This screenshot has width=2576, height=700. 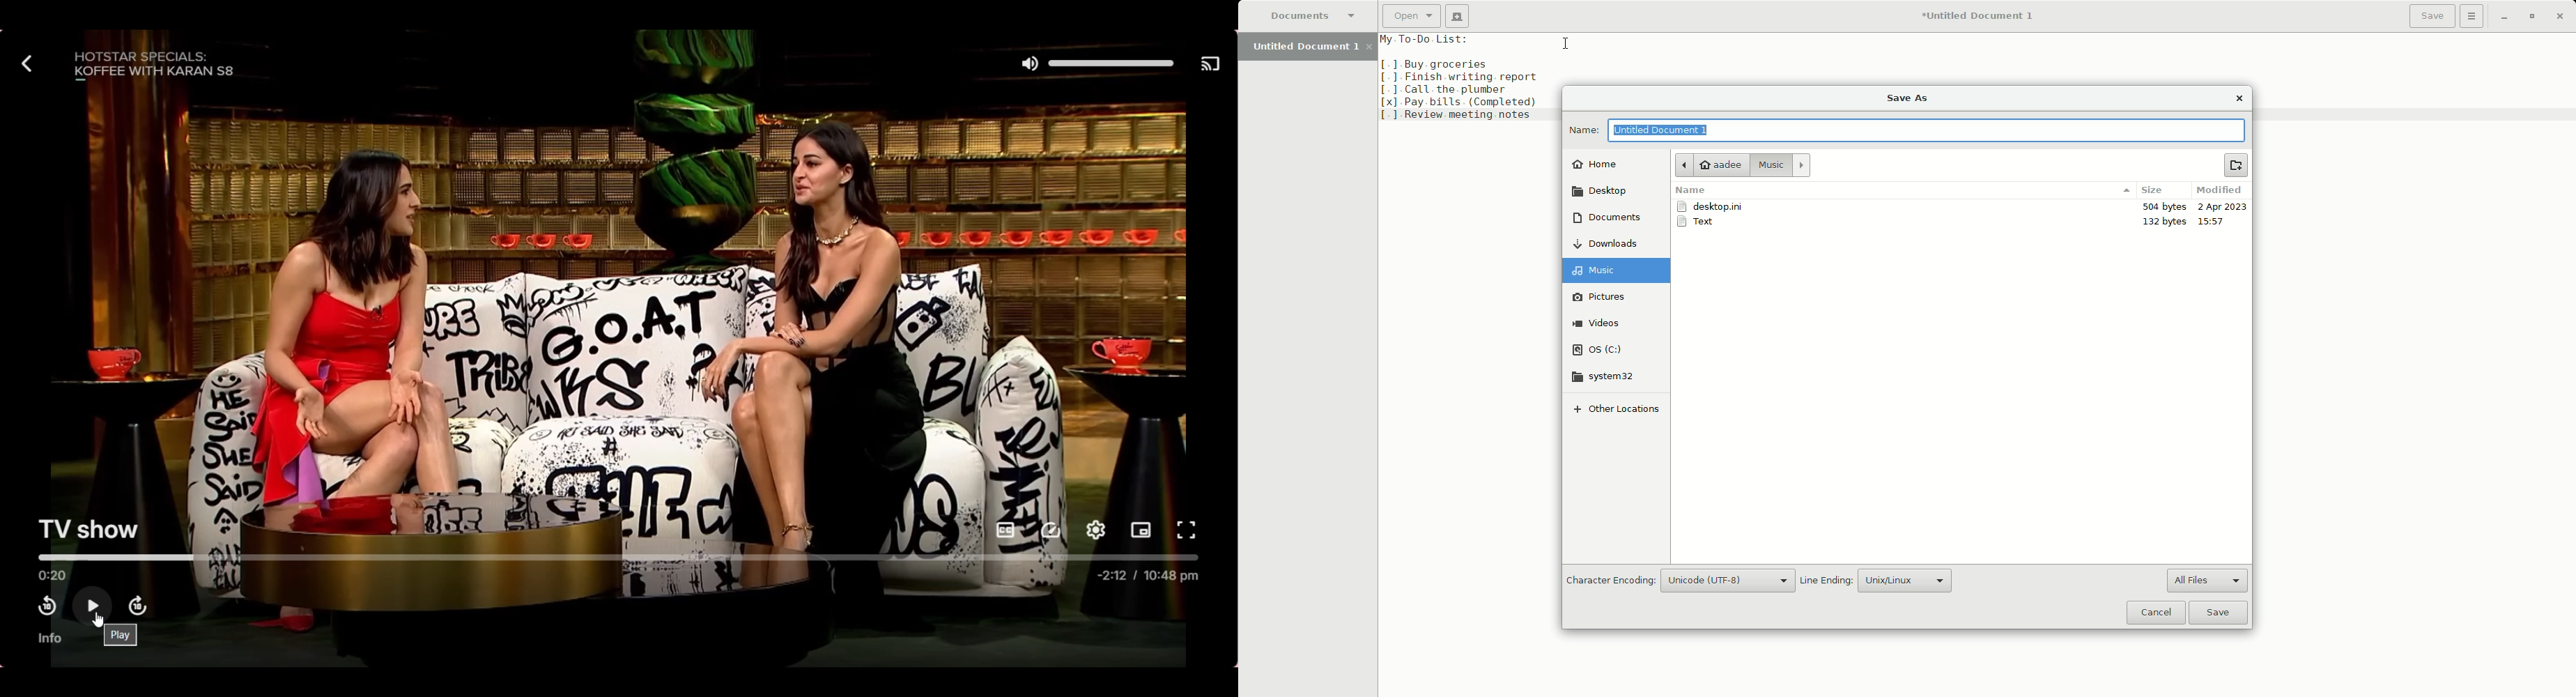 I want to click on Filter, so click(x=2125, y=190).